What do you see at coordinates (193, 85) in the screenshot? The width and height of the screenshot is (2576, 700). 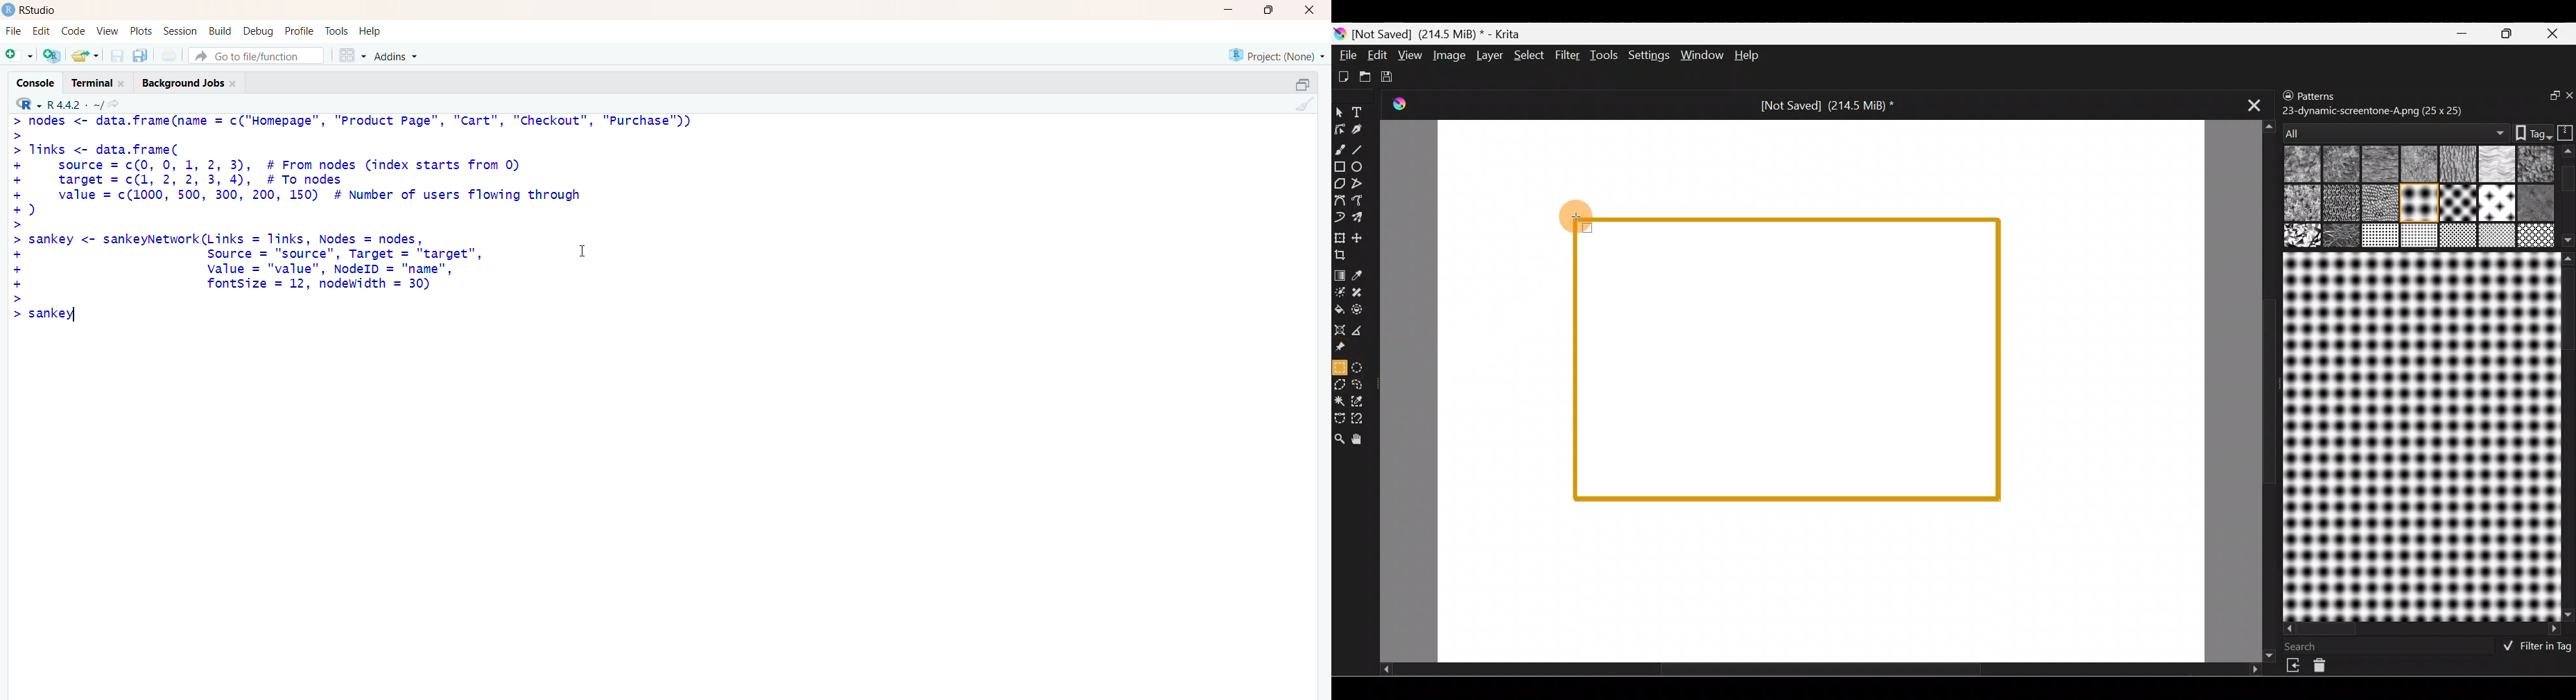 I see `background jobs` at bounding box center [193, 85].